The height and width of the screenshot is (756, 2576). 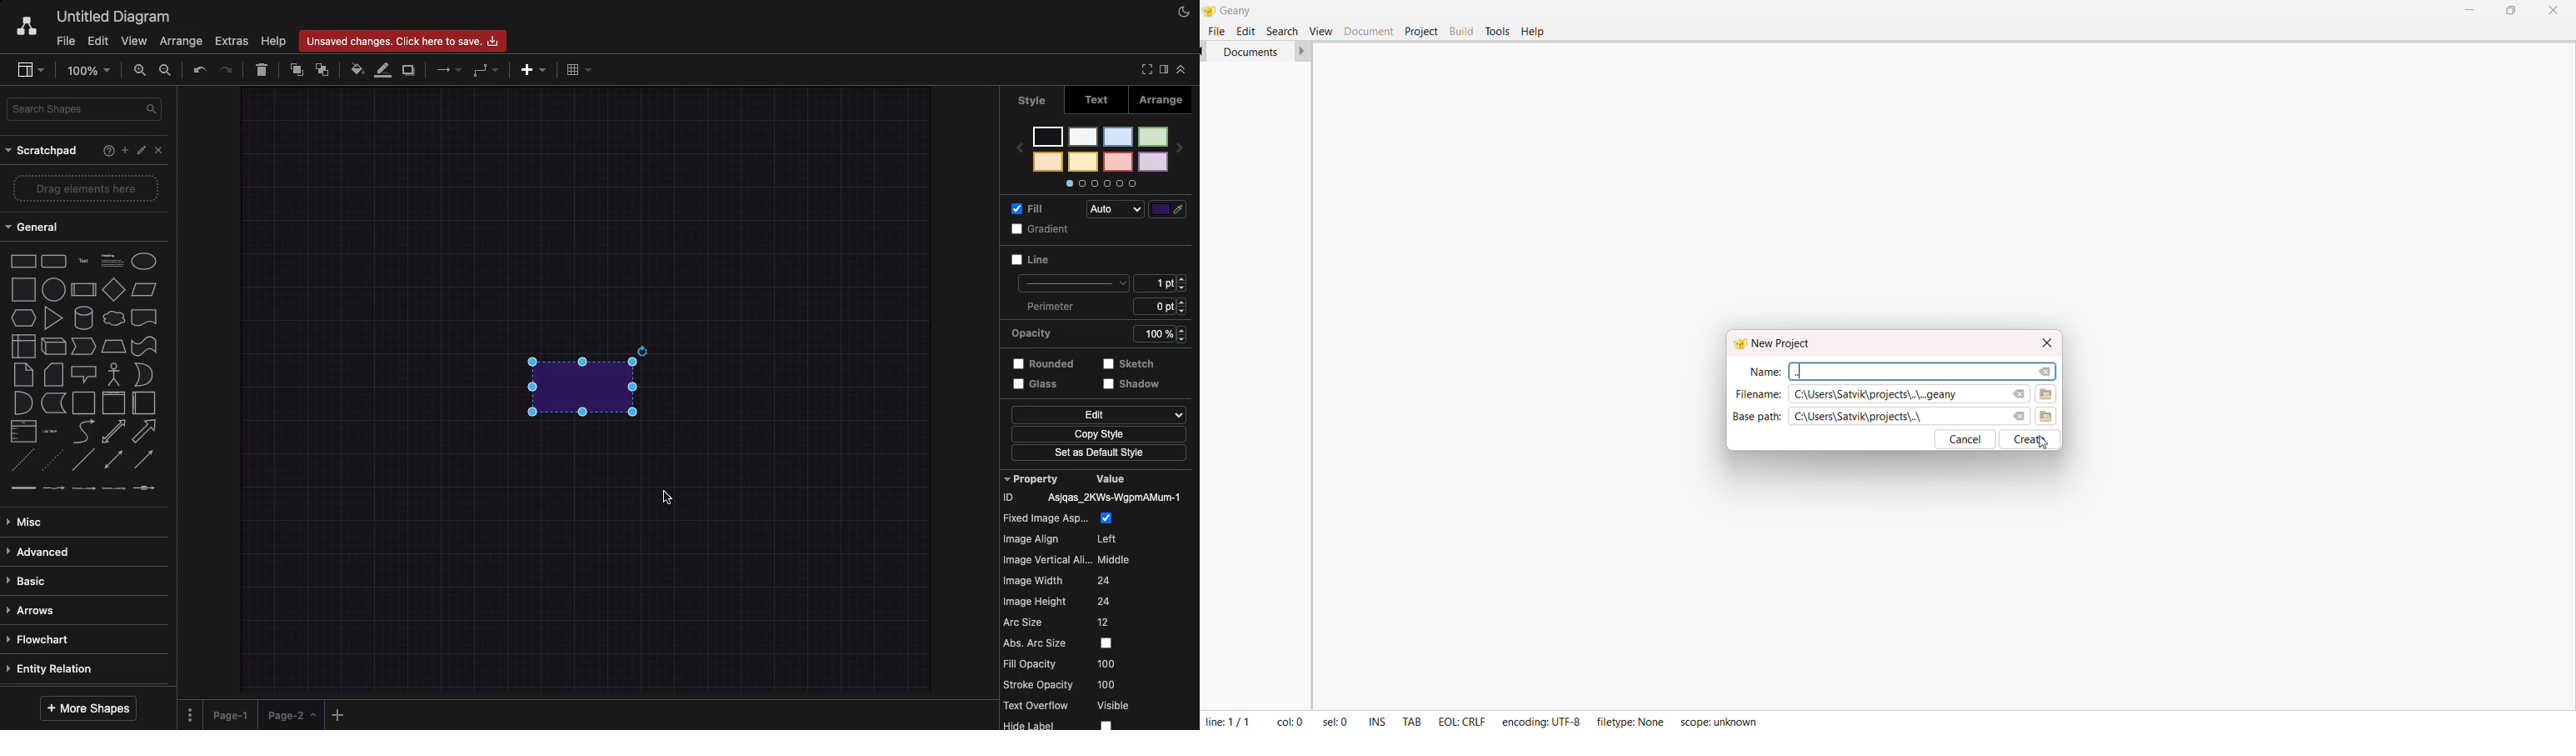 What do you see at coordinates (407, 40) in the screenshot?
I see `Unsaved changes. click here to save` at bounding box center [407, 40].